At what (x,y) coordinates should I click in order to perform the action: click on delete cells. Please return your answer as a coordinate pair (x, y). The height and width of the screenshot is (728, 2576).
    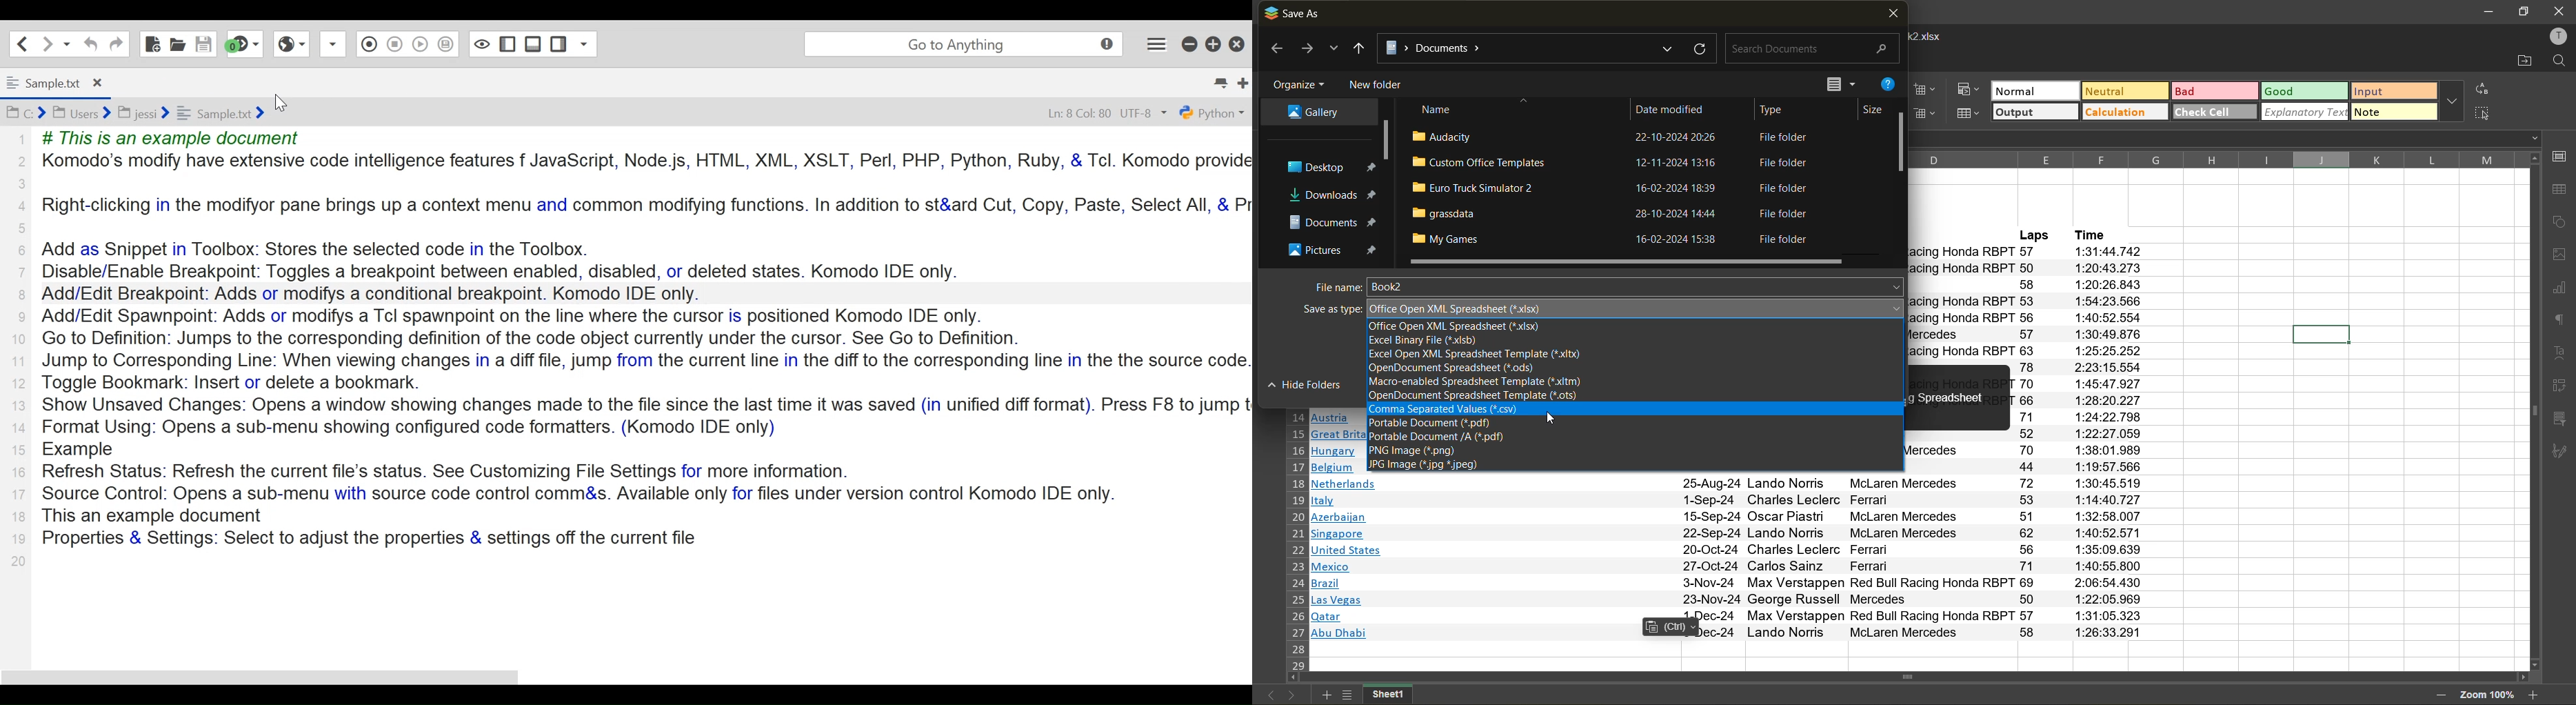
    Looking at the image, I should click on (1929, 114).